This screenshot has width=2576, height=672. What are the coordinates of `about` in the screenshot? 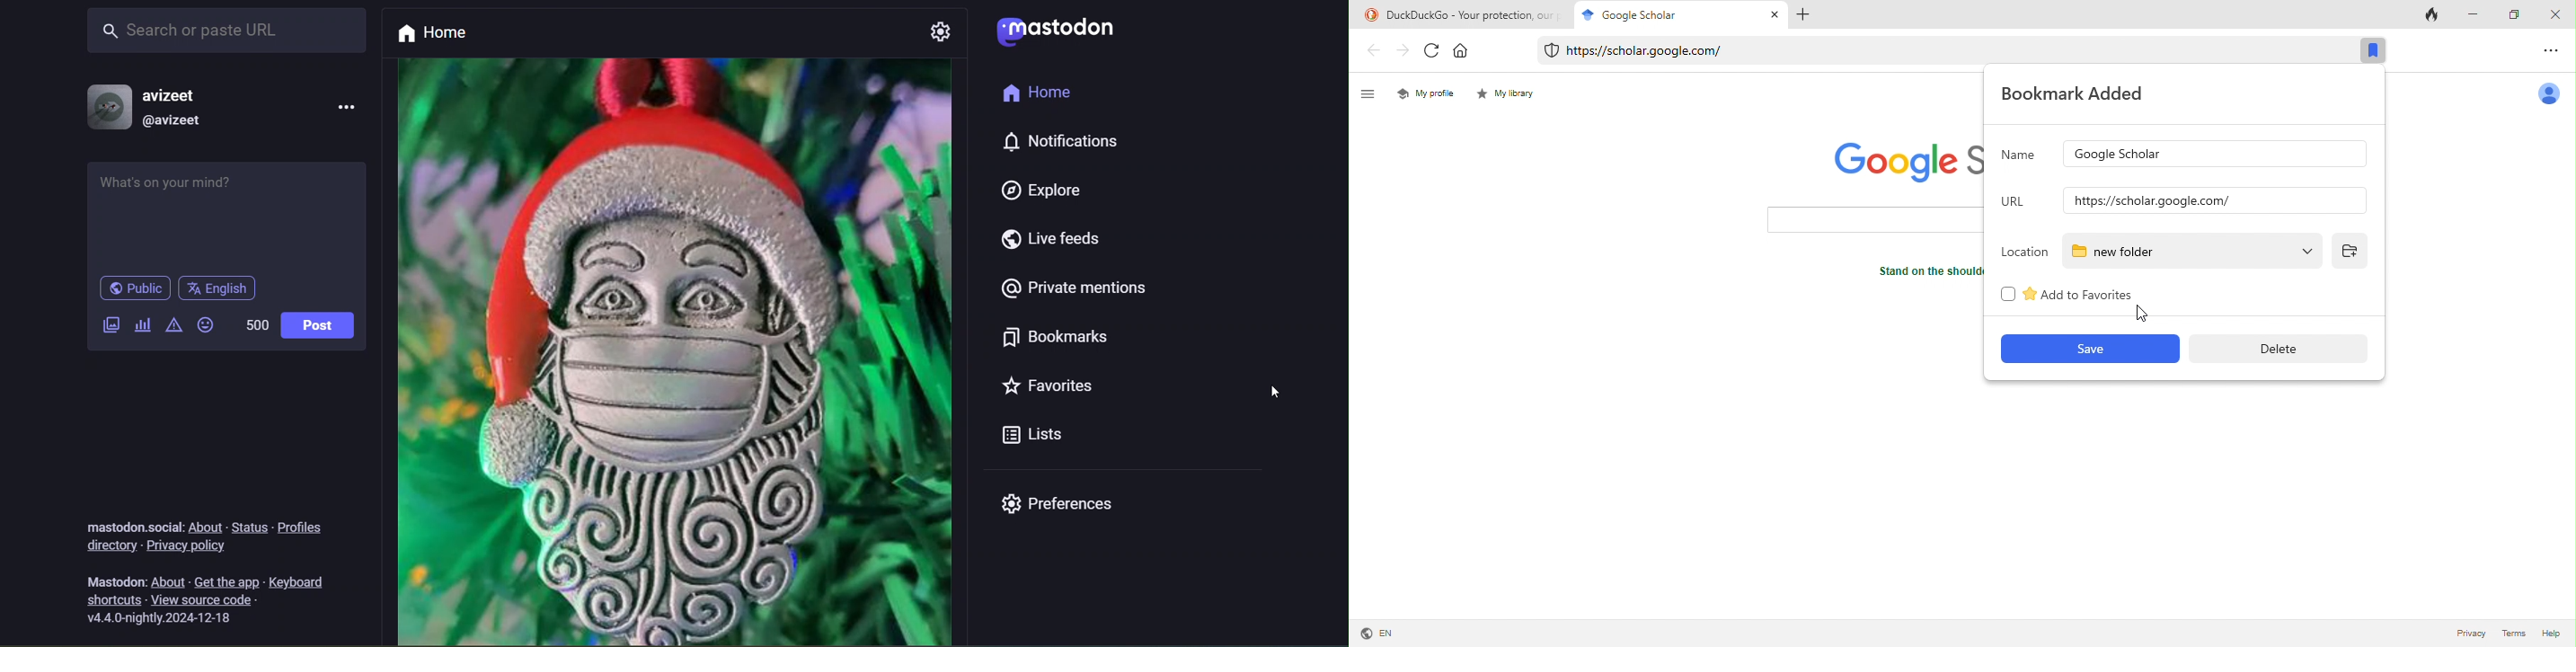 It's located at (168, 580).